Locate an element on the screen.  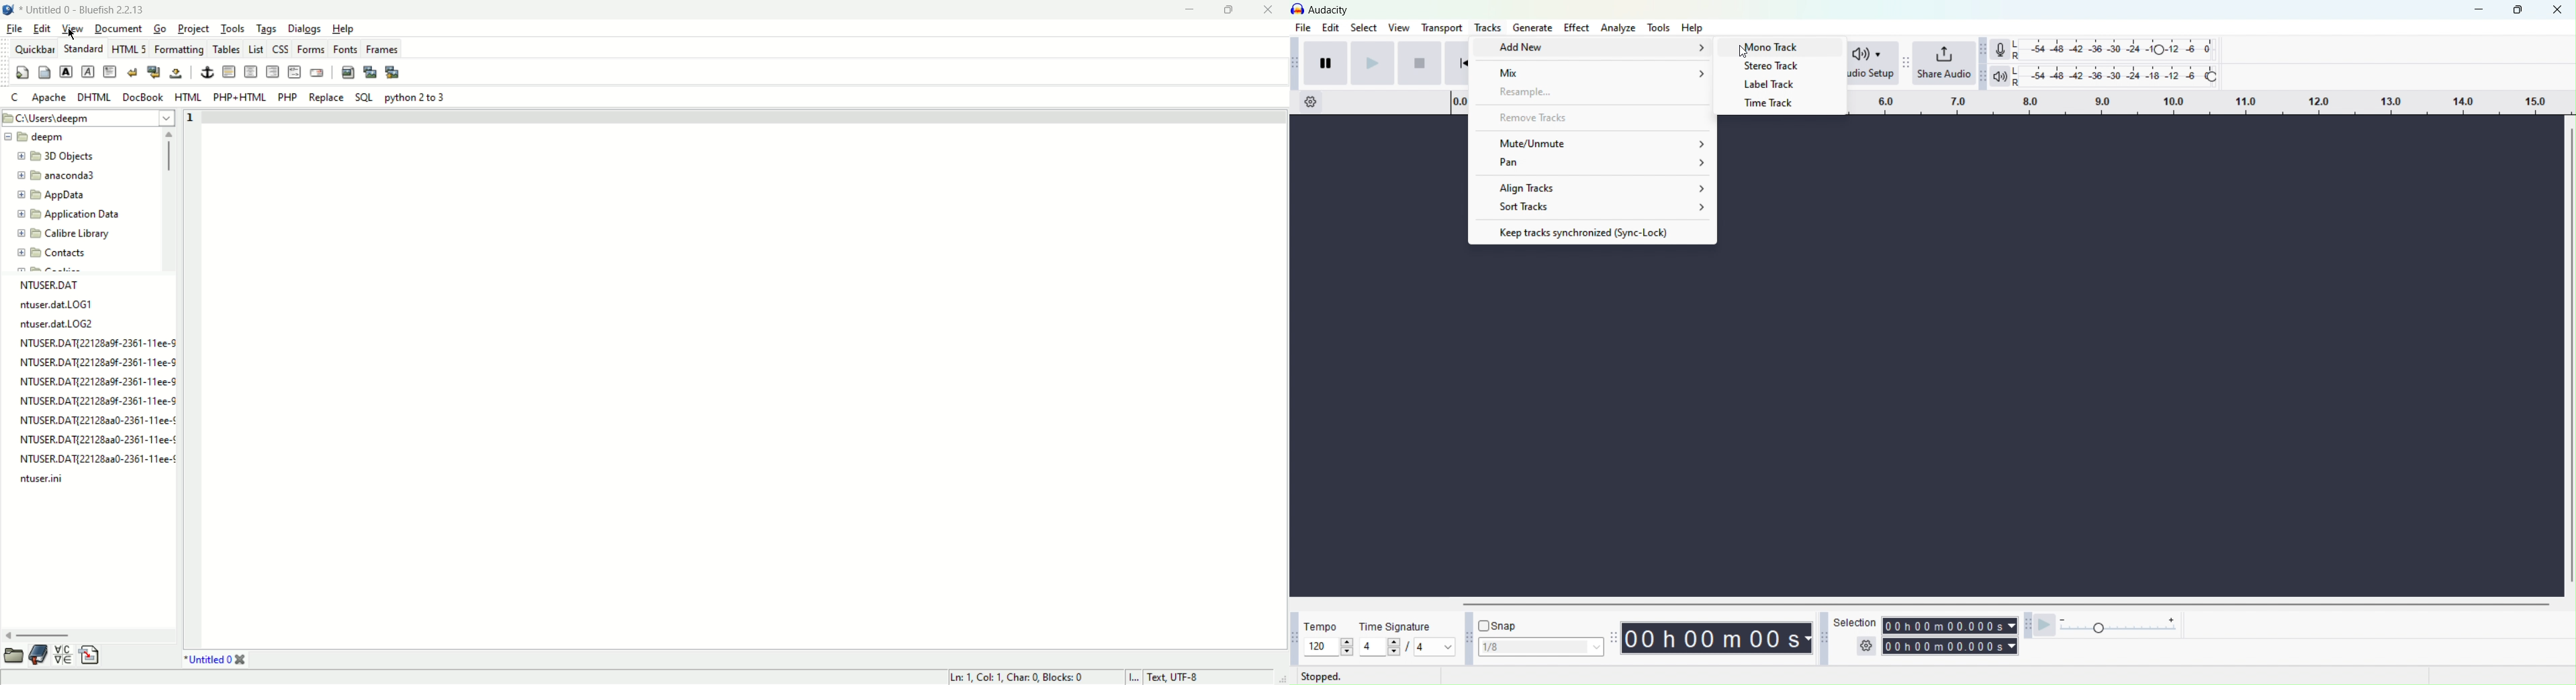
Keep track synchronized is located at coordinates (1592, 231).